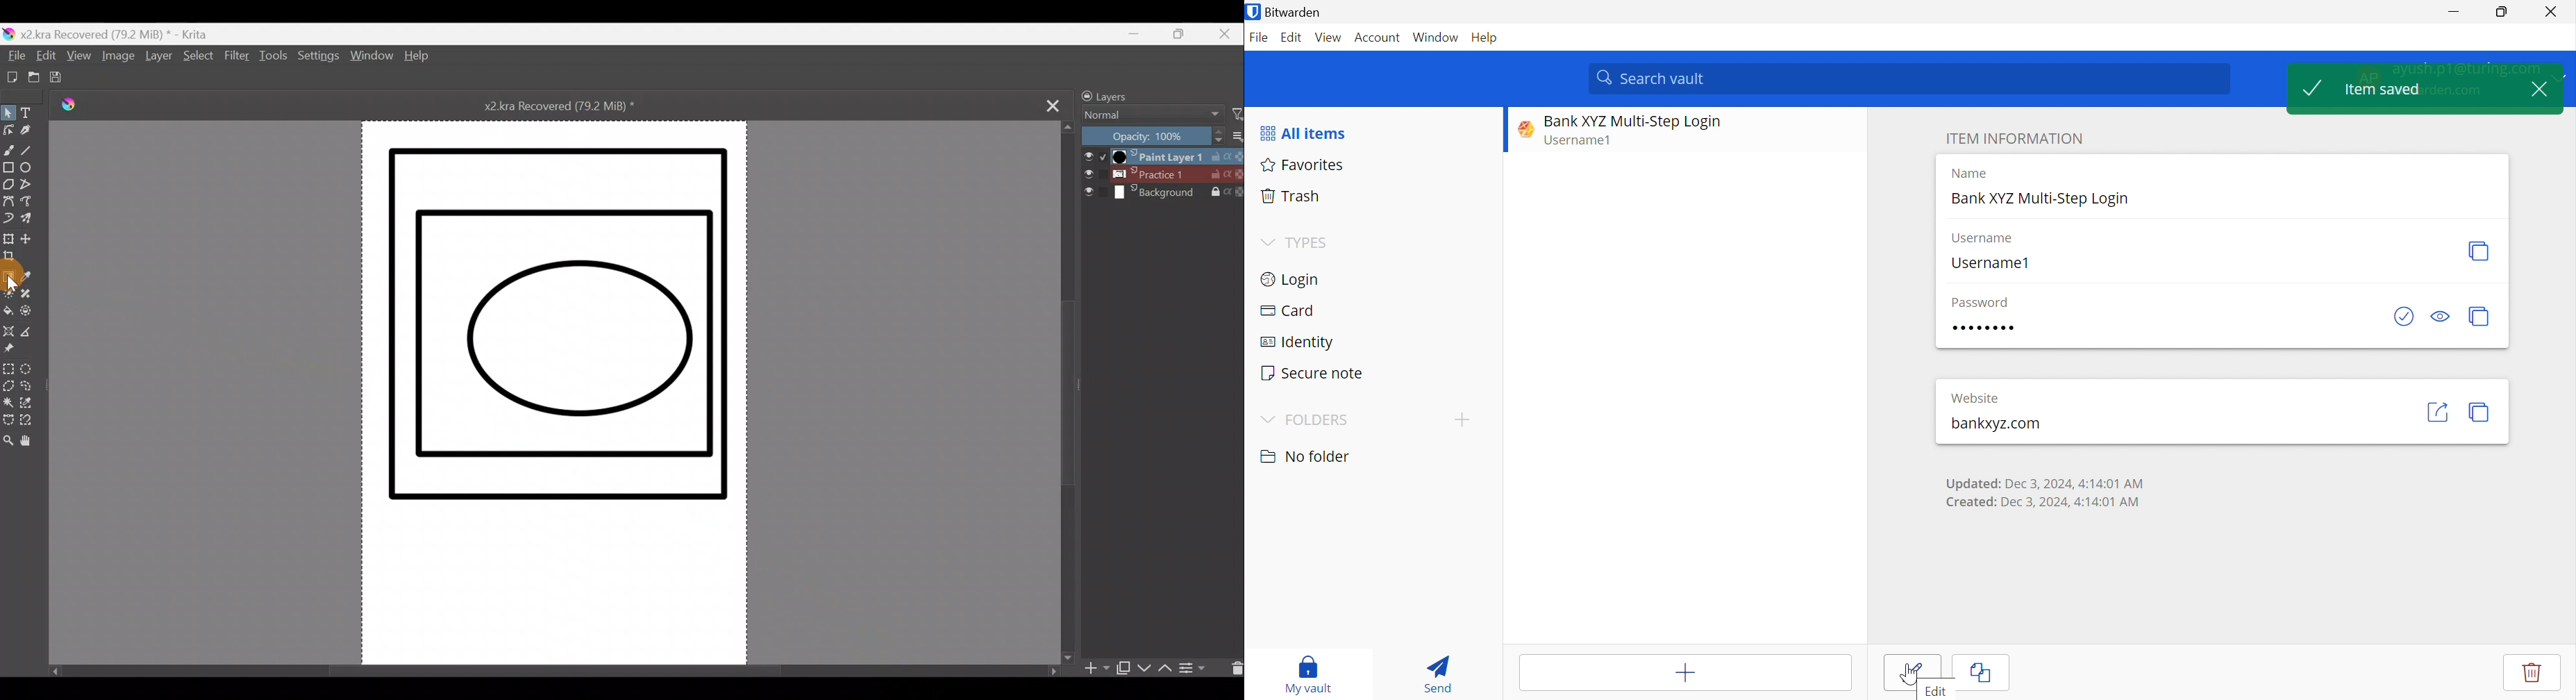 Image resolution: width=2576 pixels, height=700 pixels. I want to click on Add folder, so click(1462, 419).